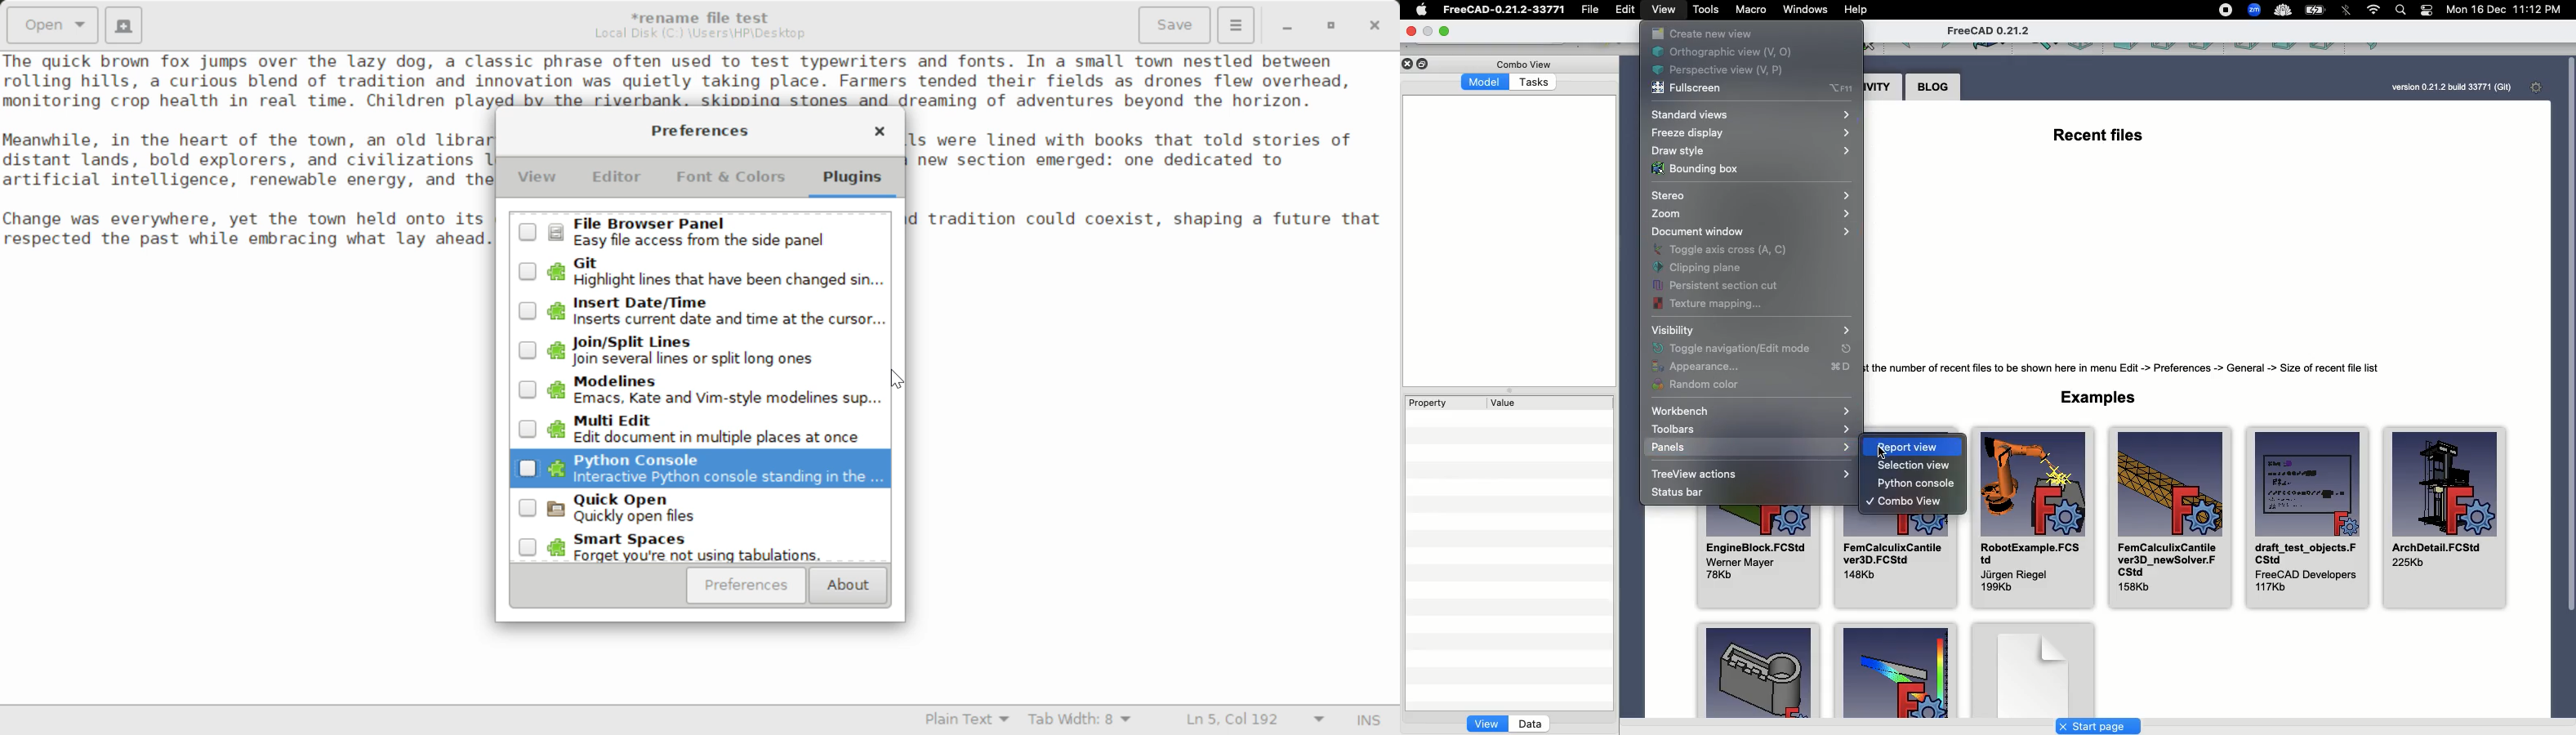  I want to click on Blog, so click(1933, 87).